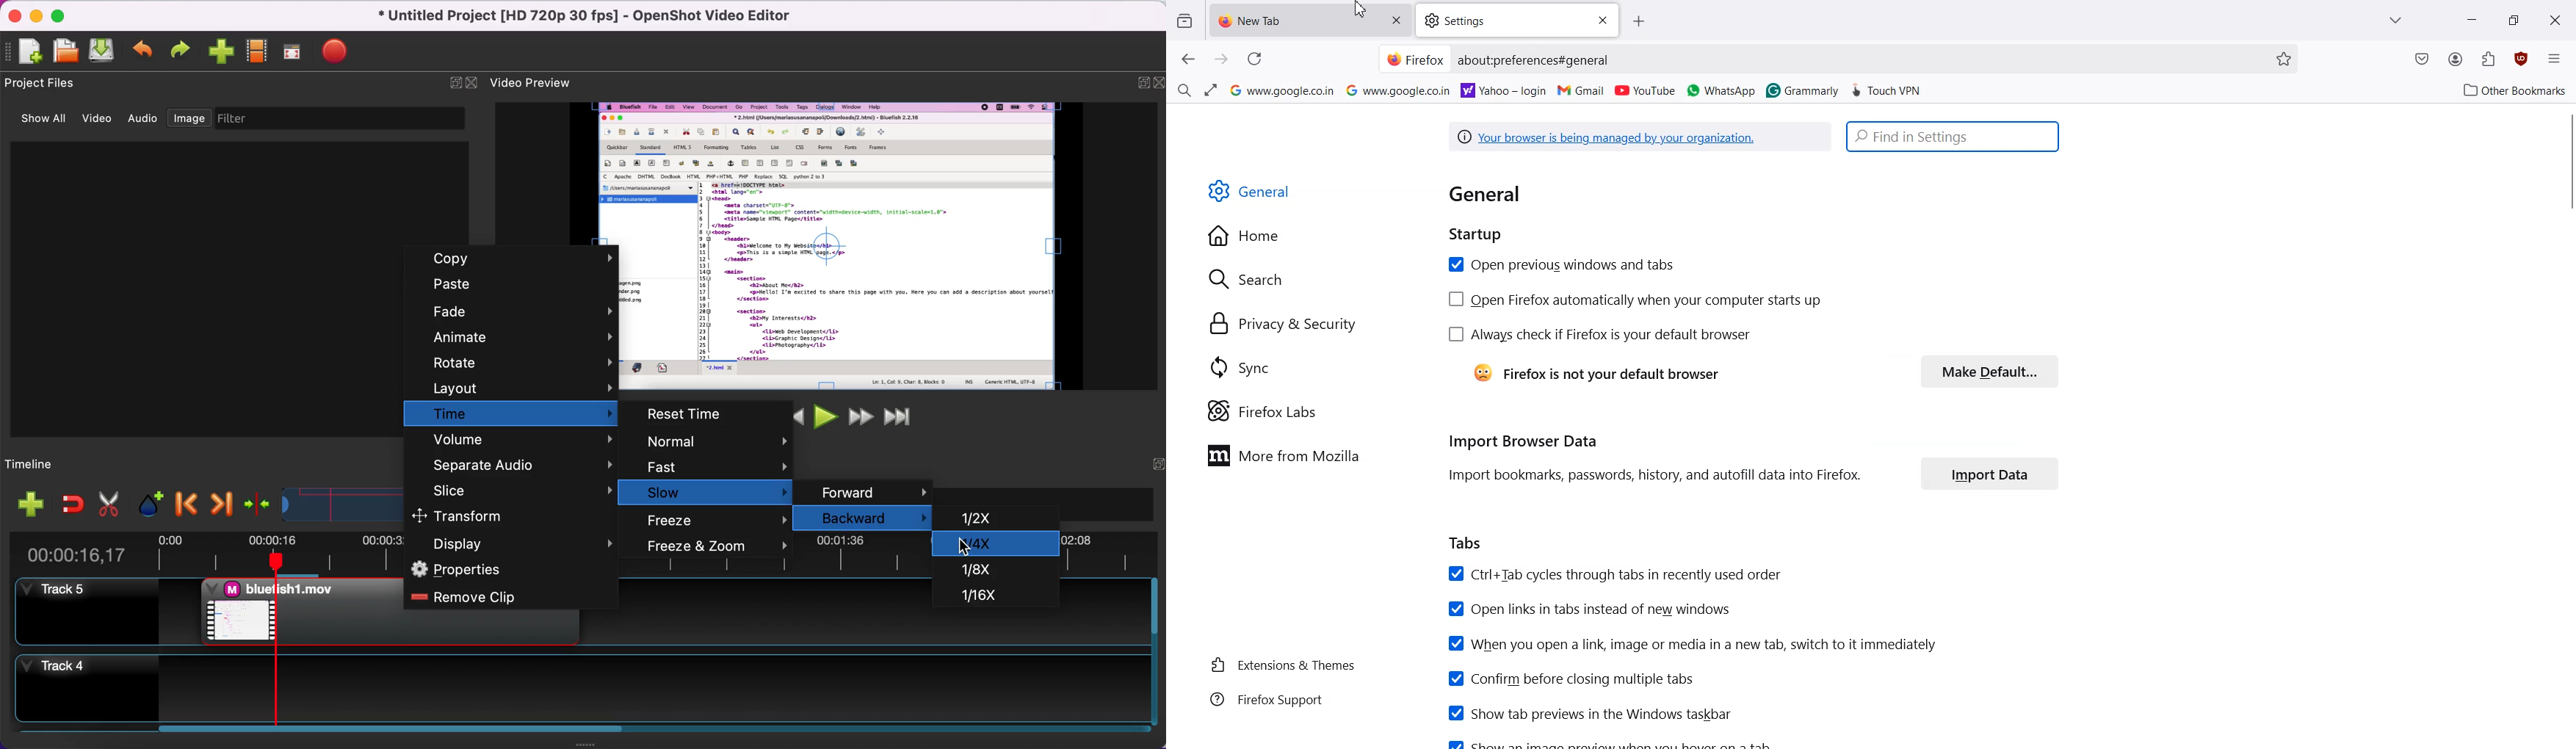  Describe the element at coordinates (2472, 18) in the screenshot. I see `Minimize` at that location.